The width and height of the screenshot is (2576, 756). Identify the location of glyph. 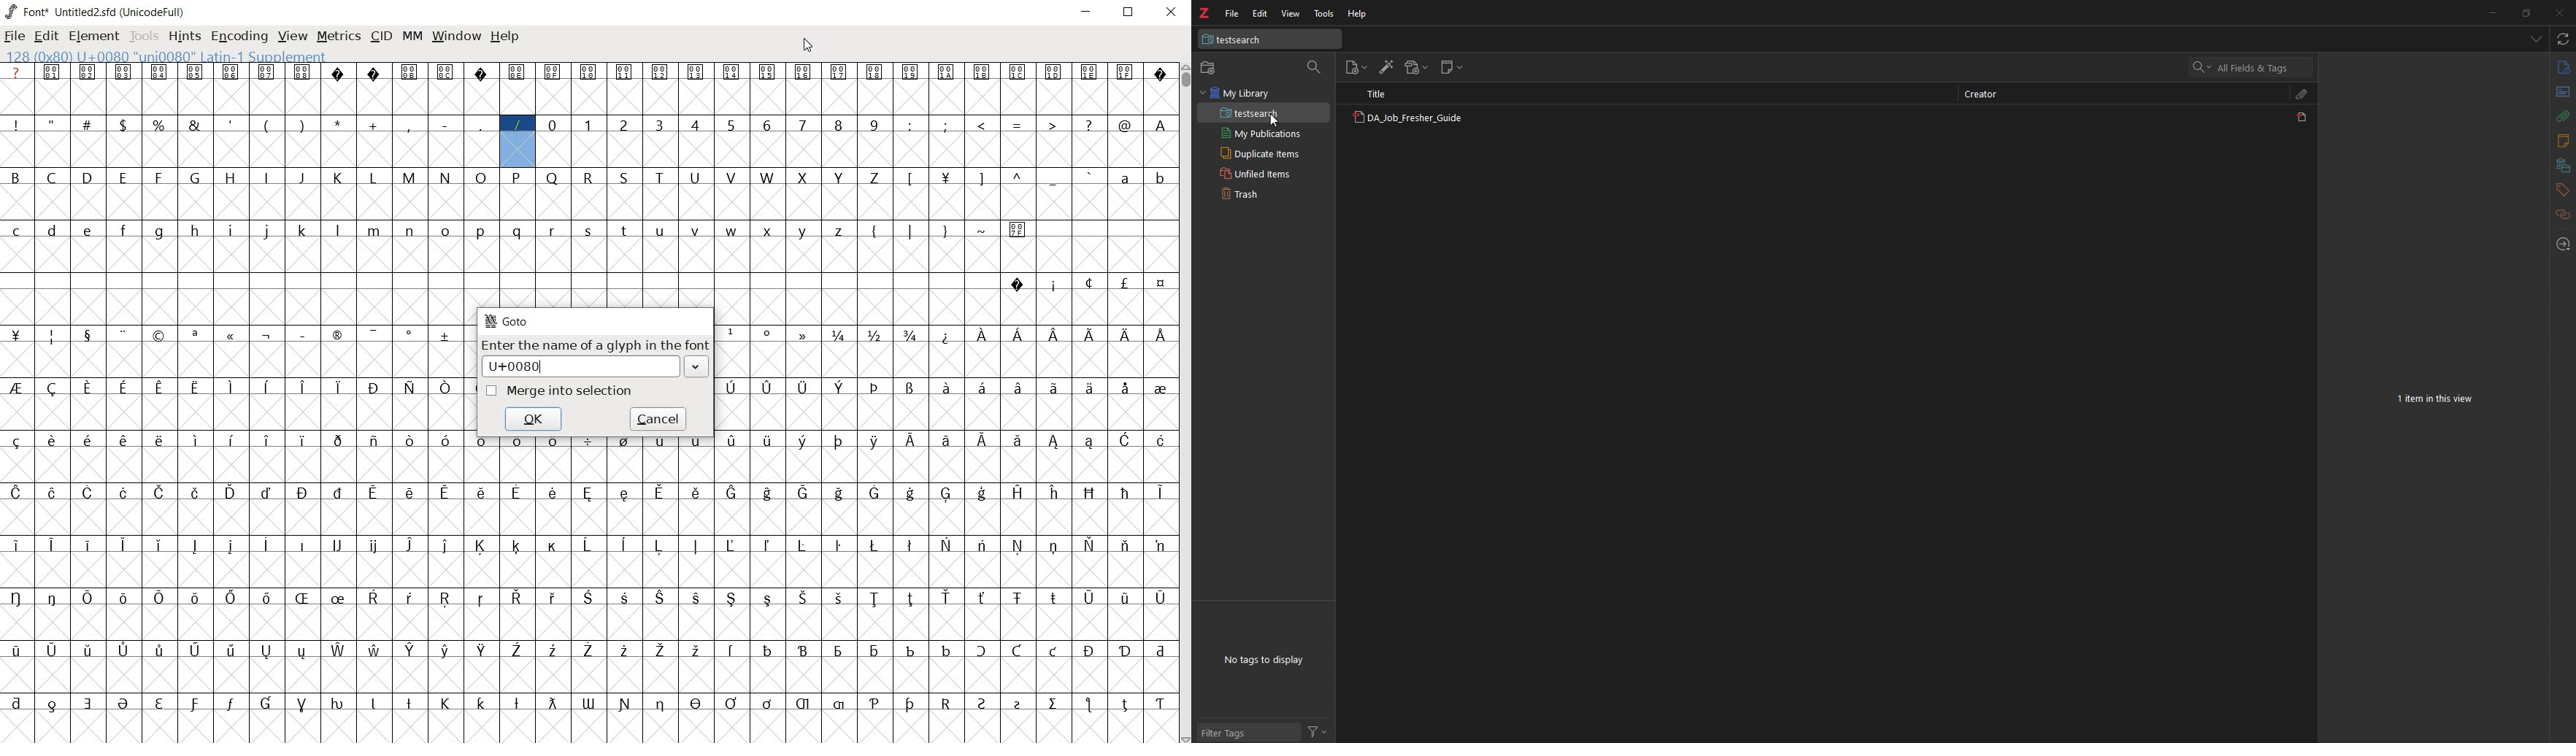
(874, 599).